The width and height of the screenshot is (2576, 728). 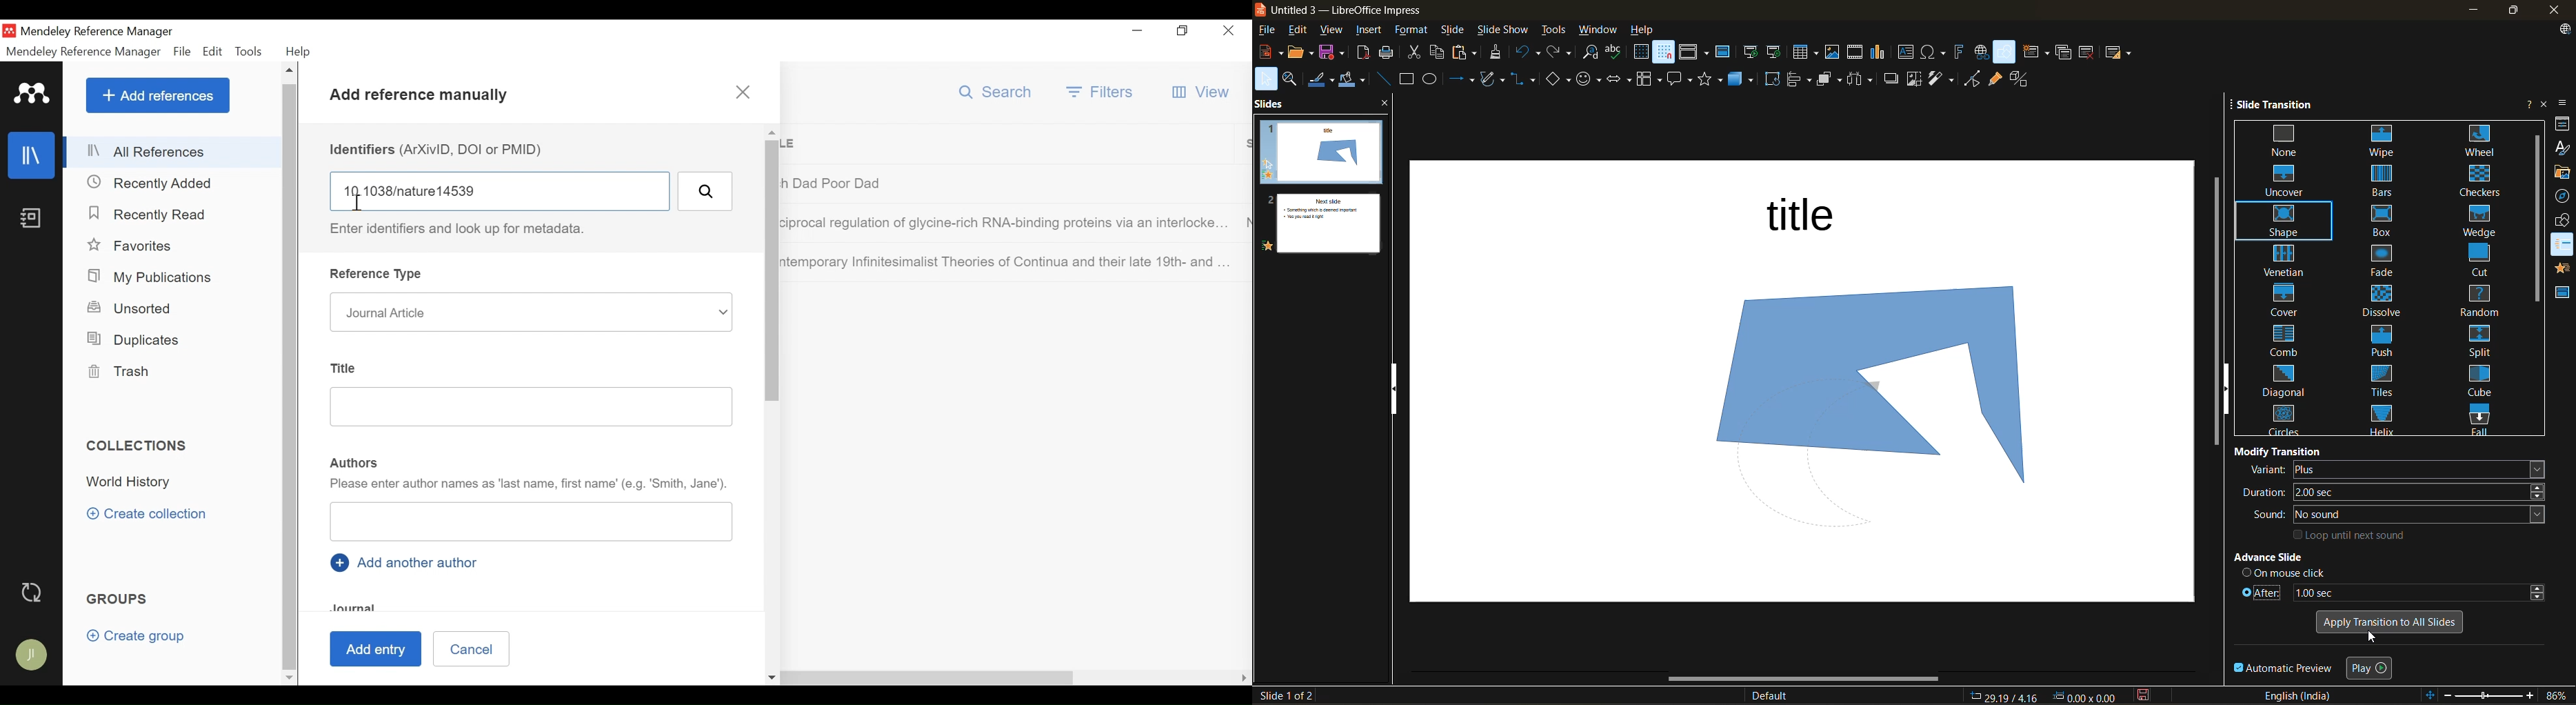 What do you see at coordinates (1375, 31) in the screenshot?
I see `insert` at bounding box center [1375, 31].